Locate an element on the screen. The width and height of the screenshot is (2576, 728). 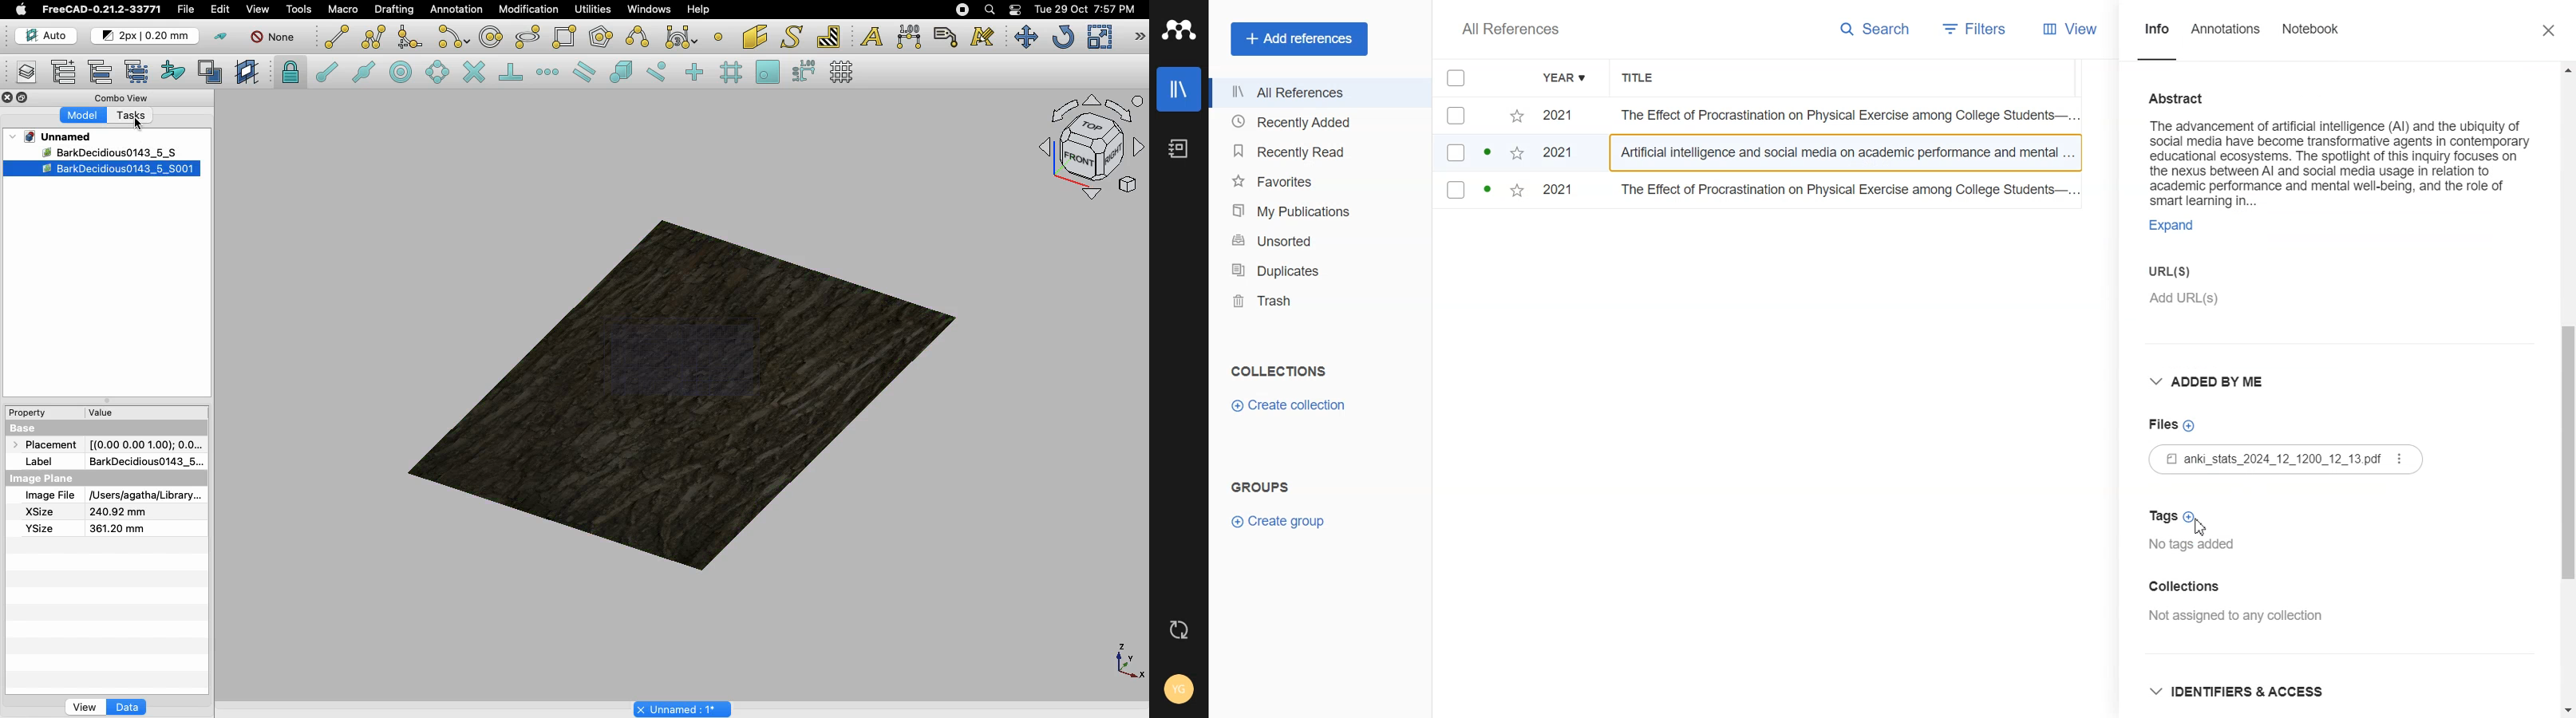
Select group is located at coordinates (138, 70).